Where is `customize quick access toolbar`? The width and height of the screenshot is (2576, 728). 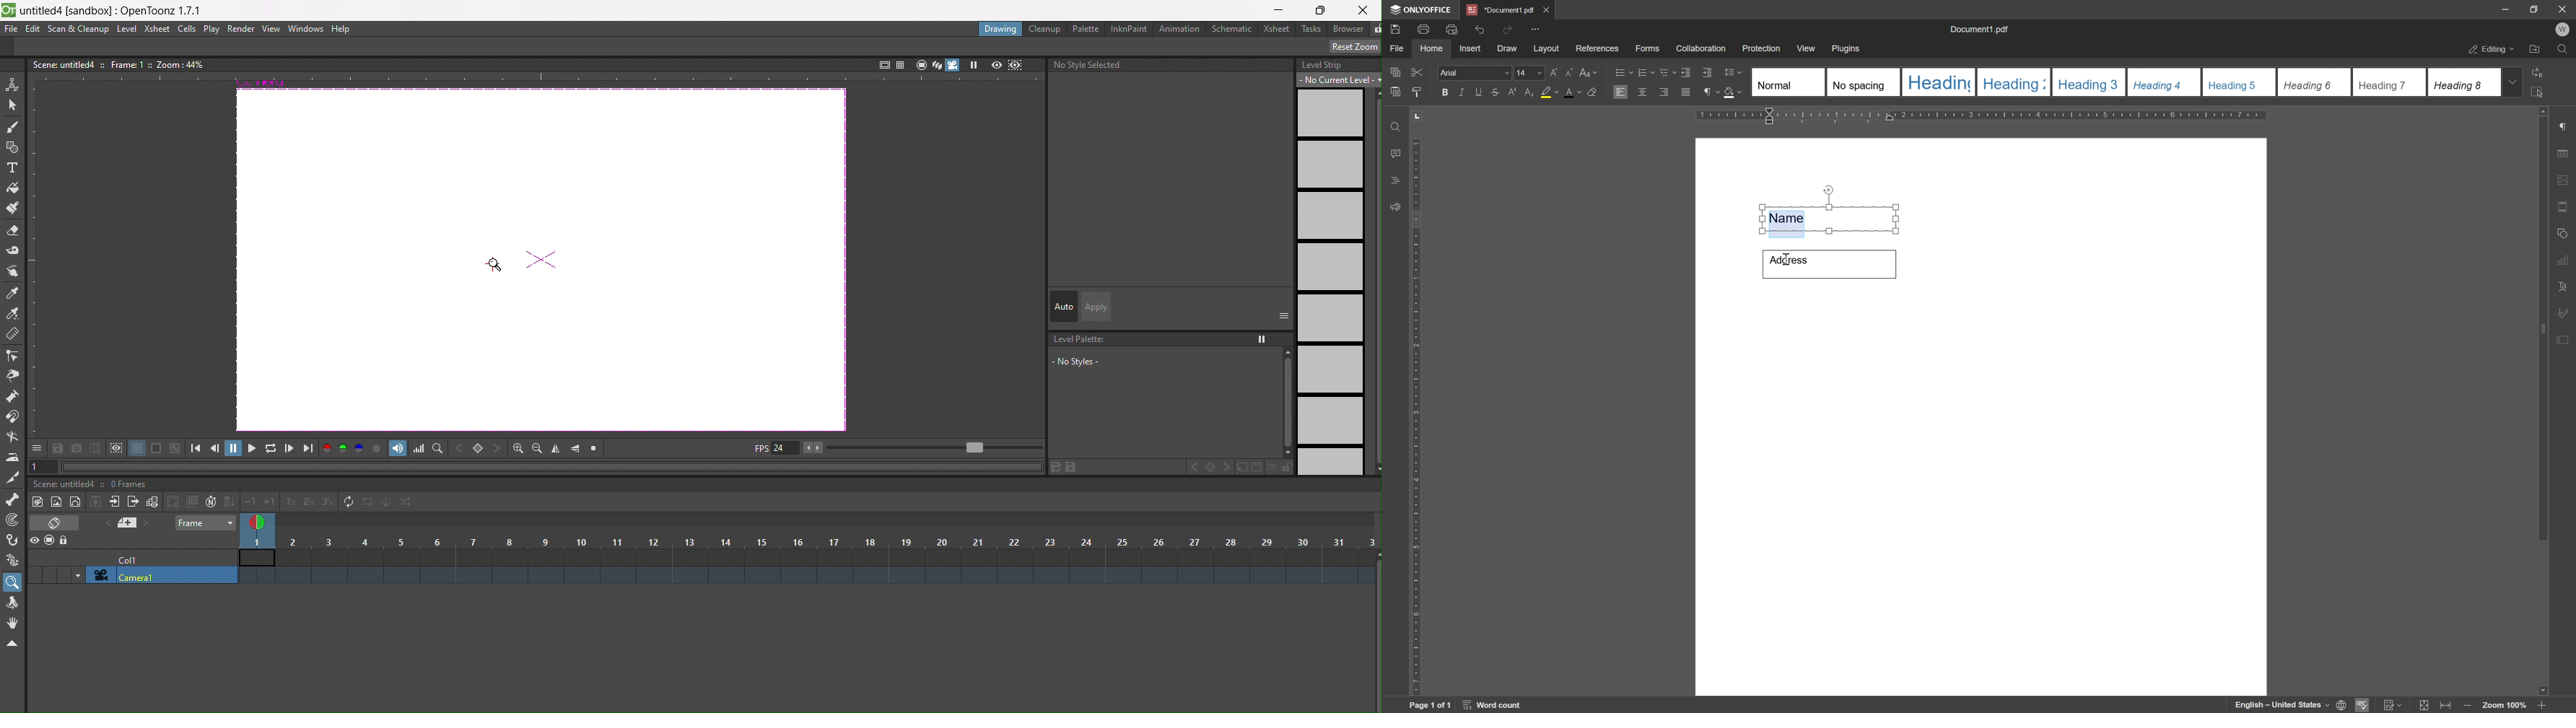
customize quick access toolbar is located at coordinates (1537, 29).